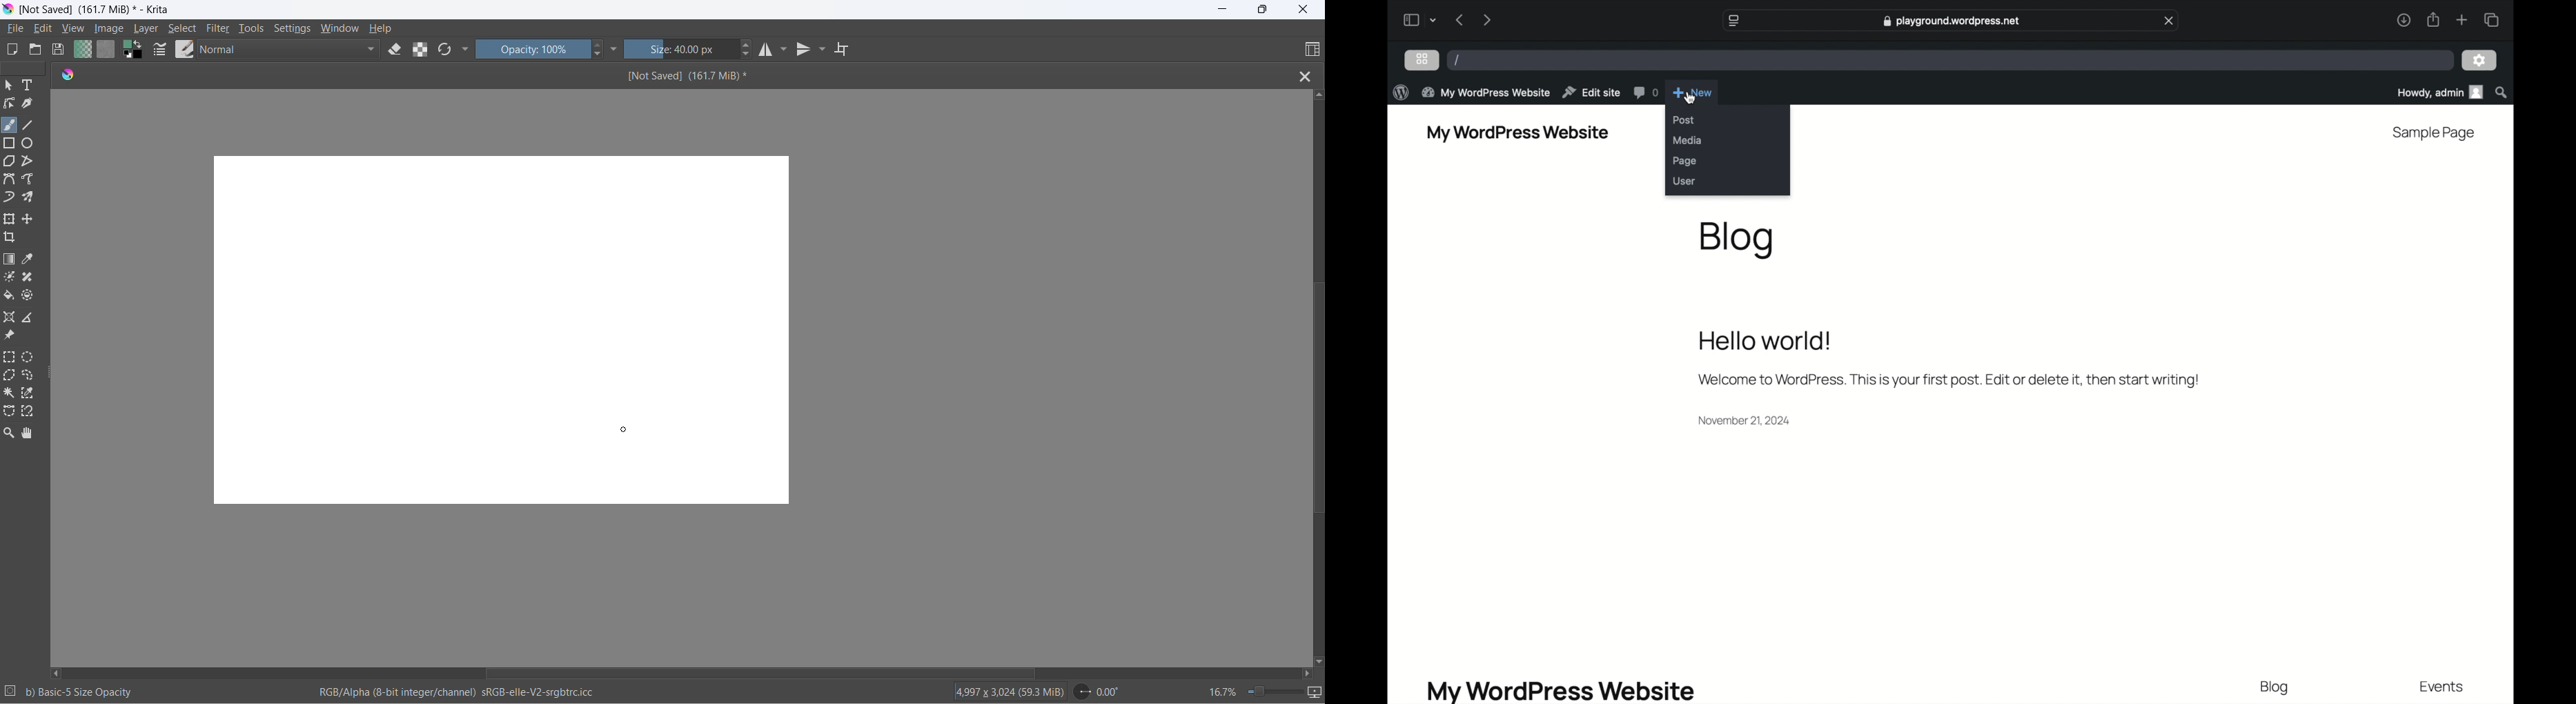  Describe the element at coordinates (81, 51) in the screenshot. I see `fill gradient ` at that location.